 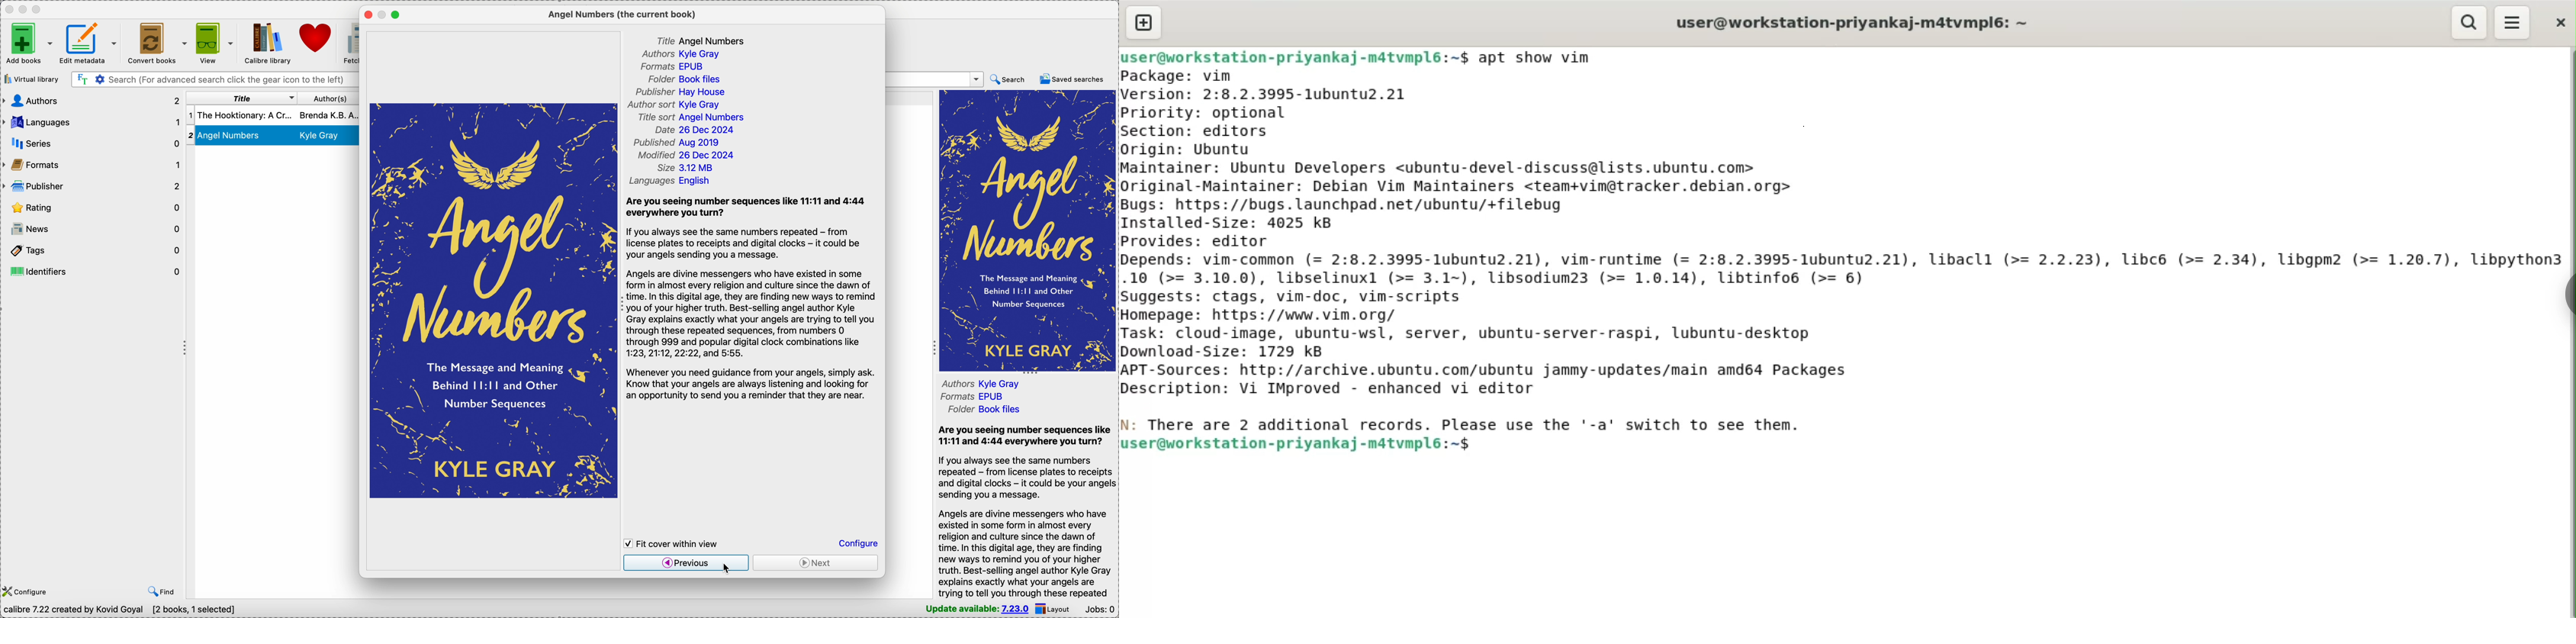 What do you see at coordinates (351, 43) in the screenshot?
I see `fetch news` at bounding box center [351, 43].